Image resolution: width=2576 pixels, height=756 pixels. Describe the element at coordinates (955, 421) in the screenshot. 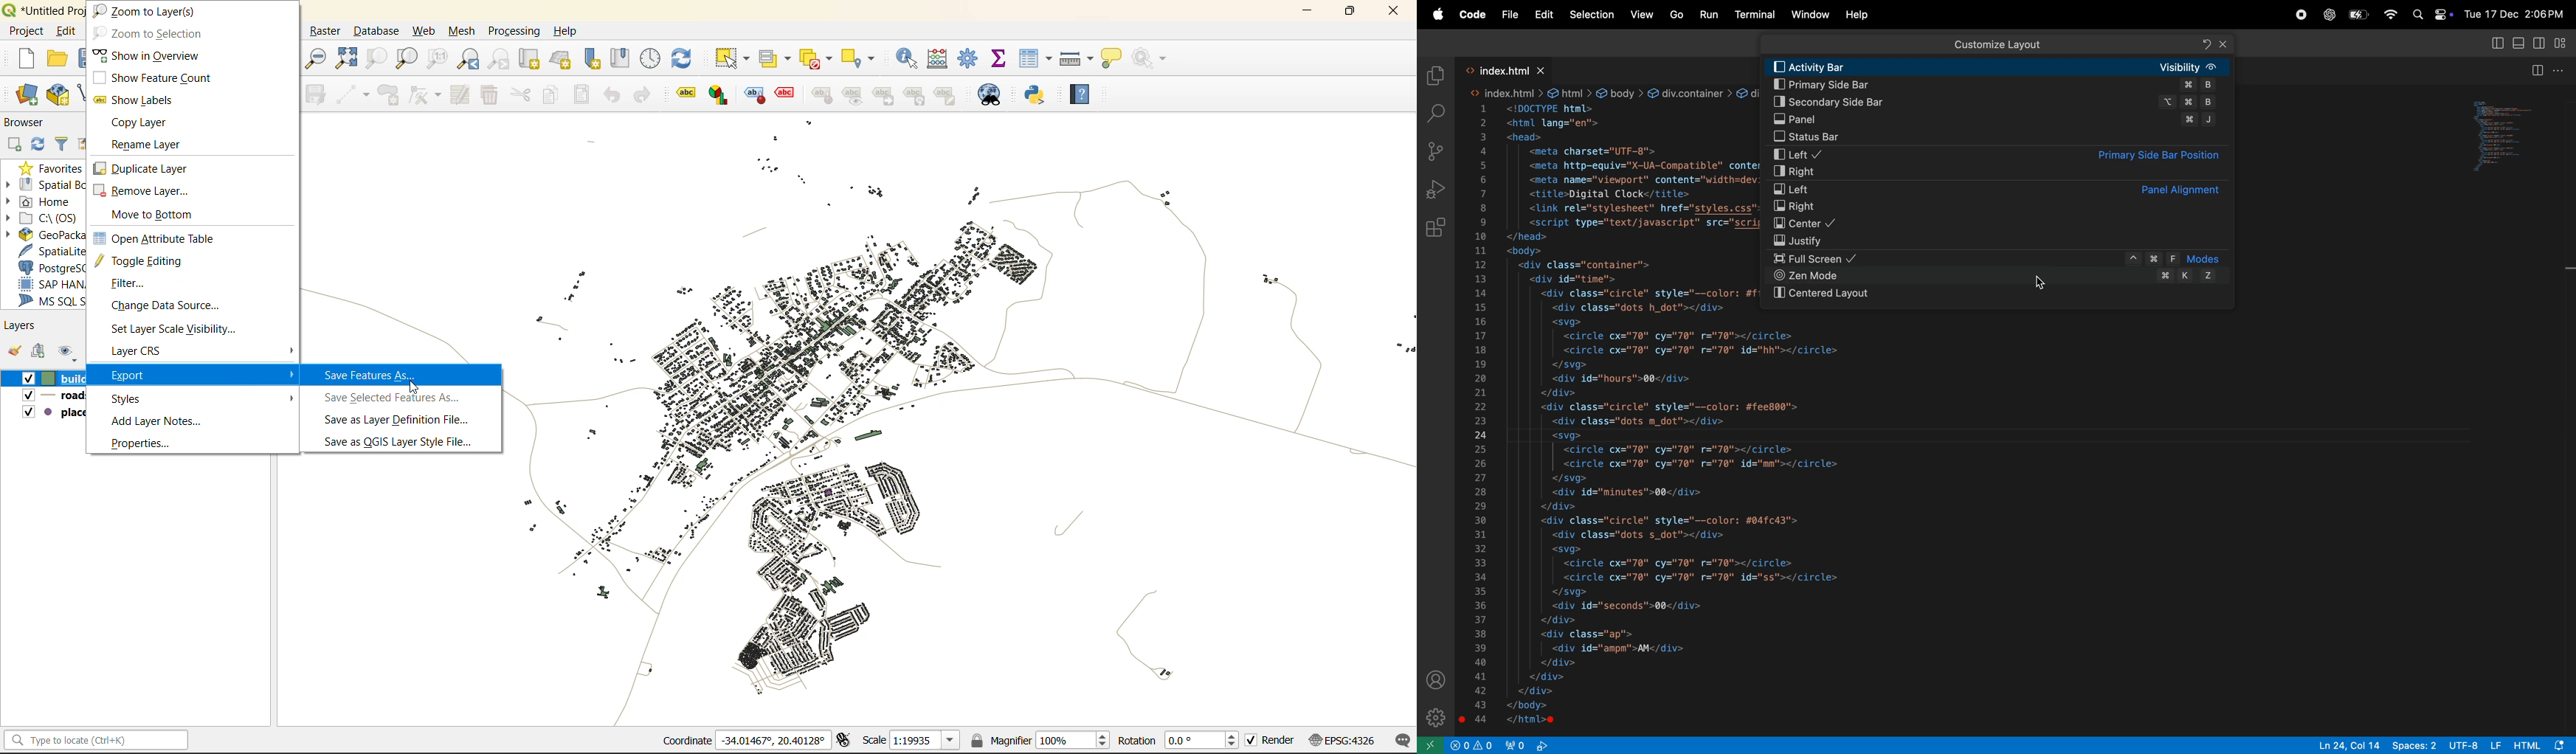

I see `map` at that location.